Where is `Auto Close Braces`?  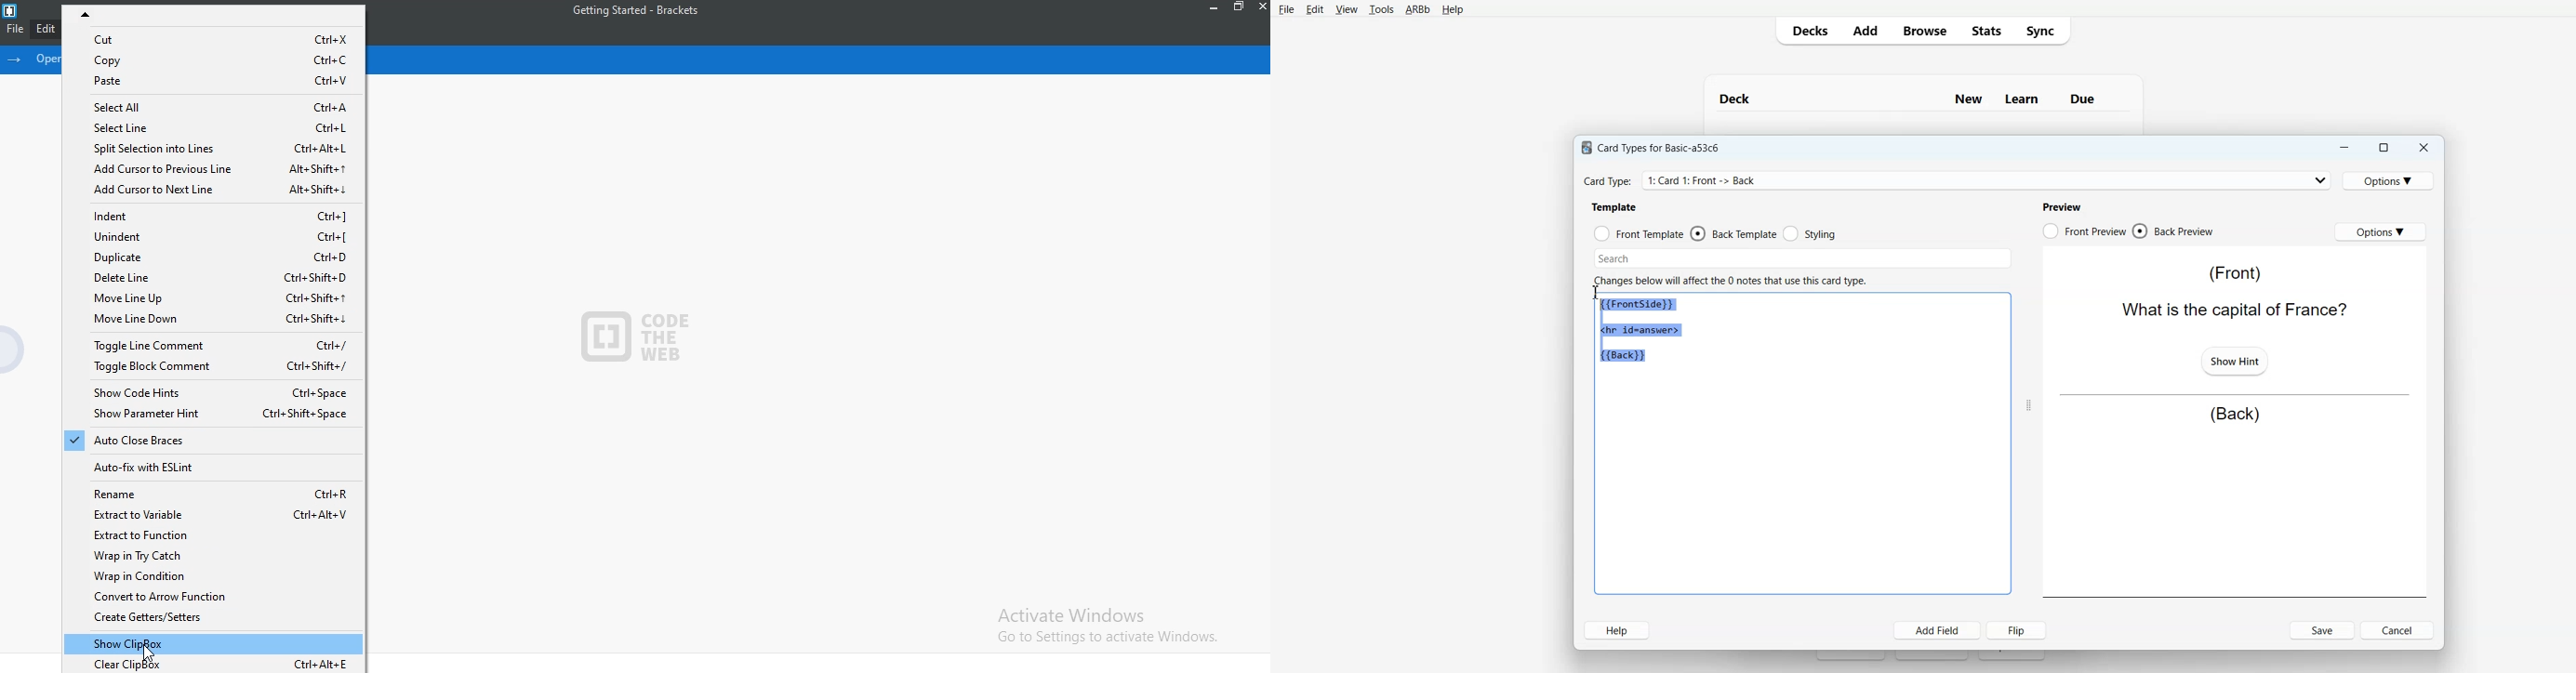 Auto Close Braces is located at coordinates (208, 442).